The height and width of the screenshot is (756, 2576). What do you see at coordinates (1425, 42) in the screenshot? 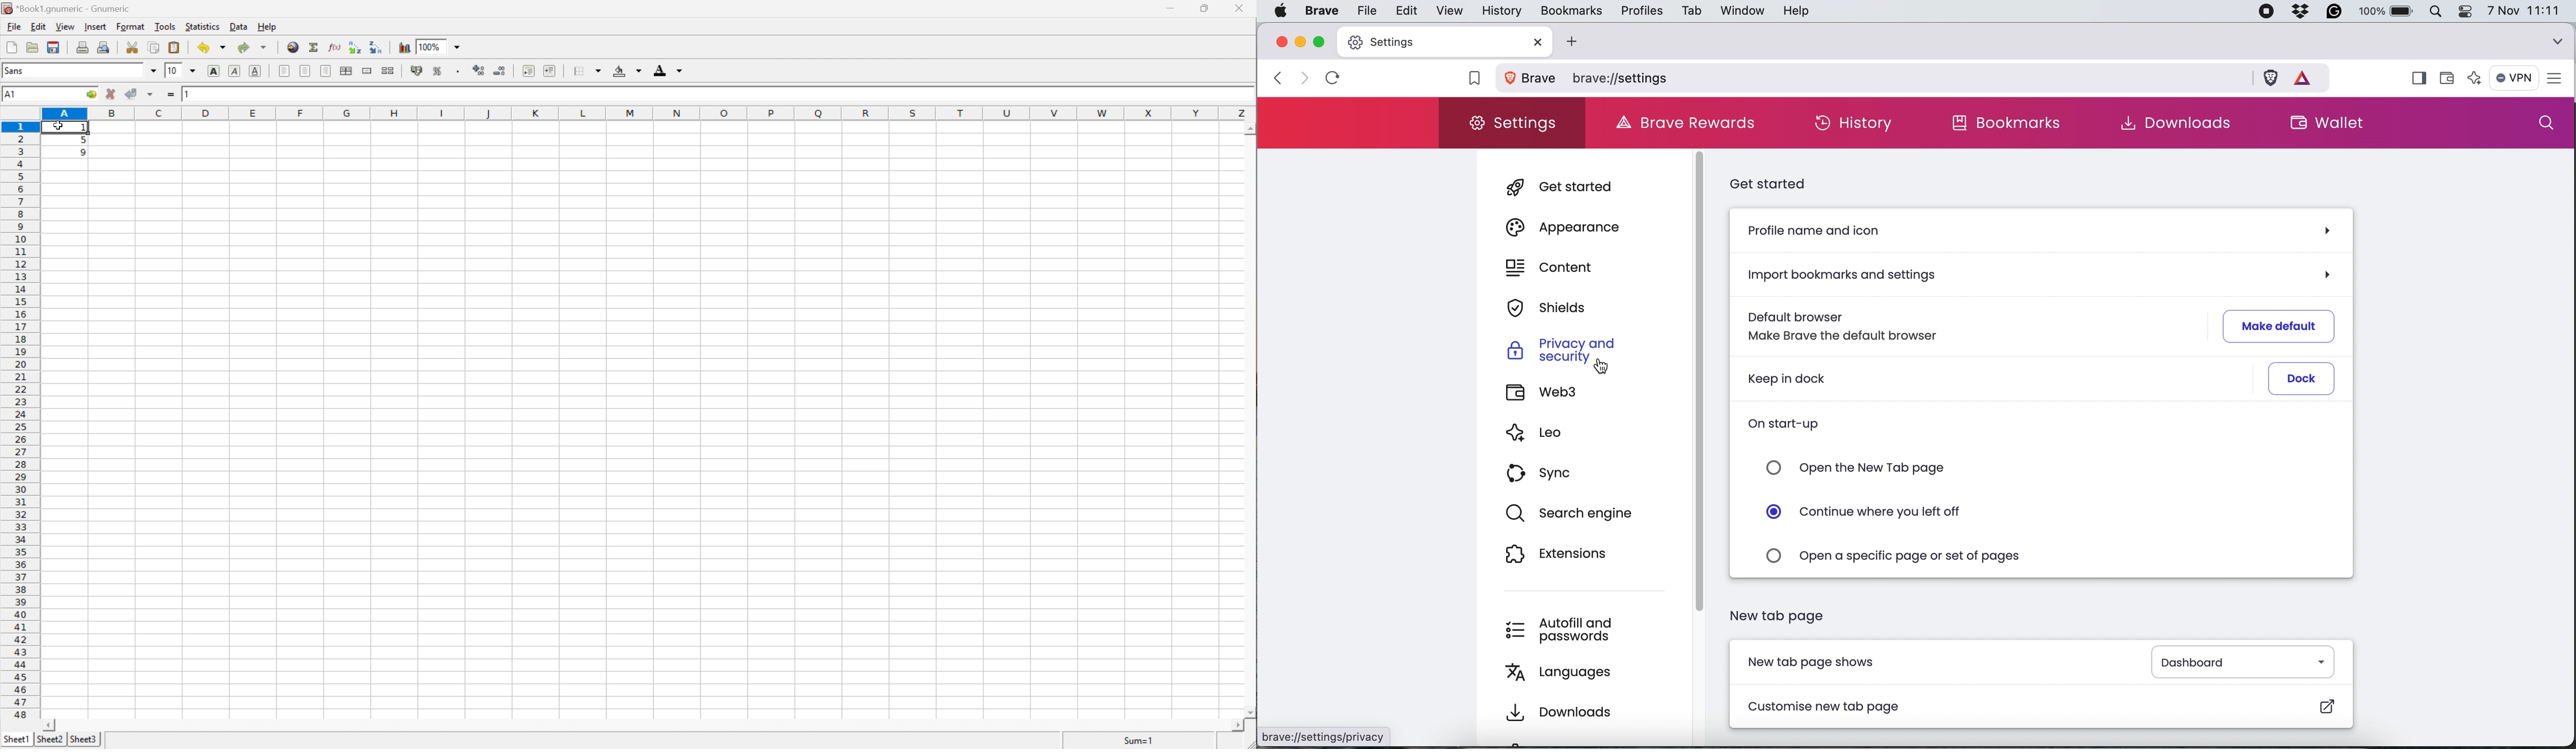
I see `new tab` at bounding box center [1425, 42].